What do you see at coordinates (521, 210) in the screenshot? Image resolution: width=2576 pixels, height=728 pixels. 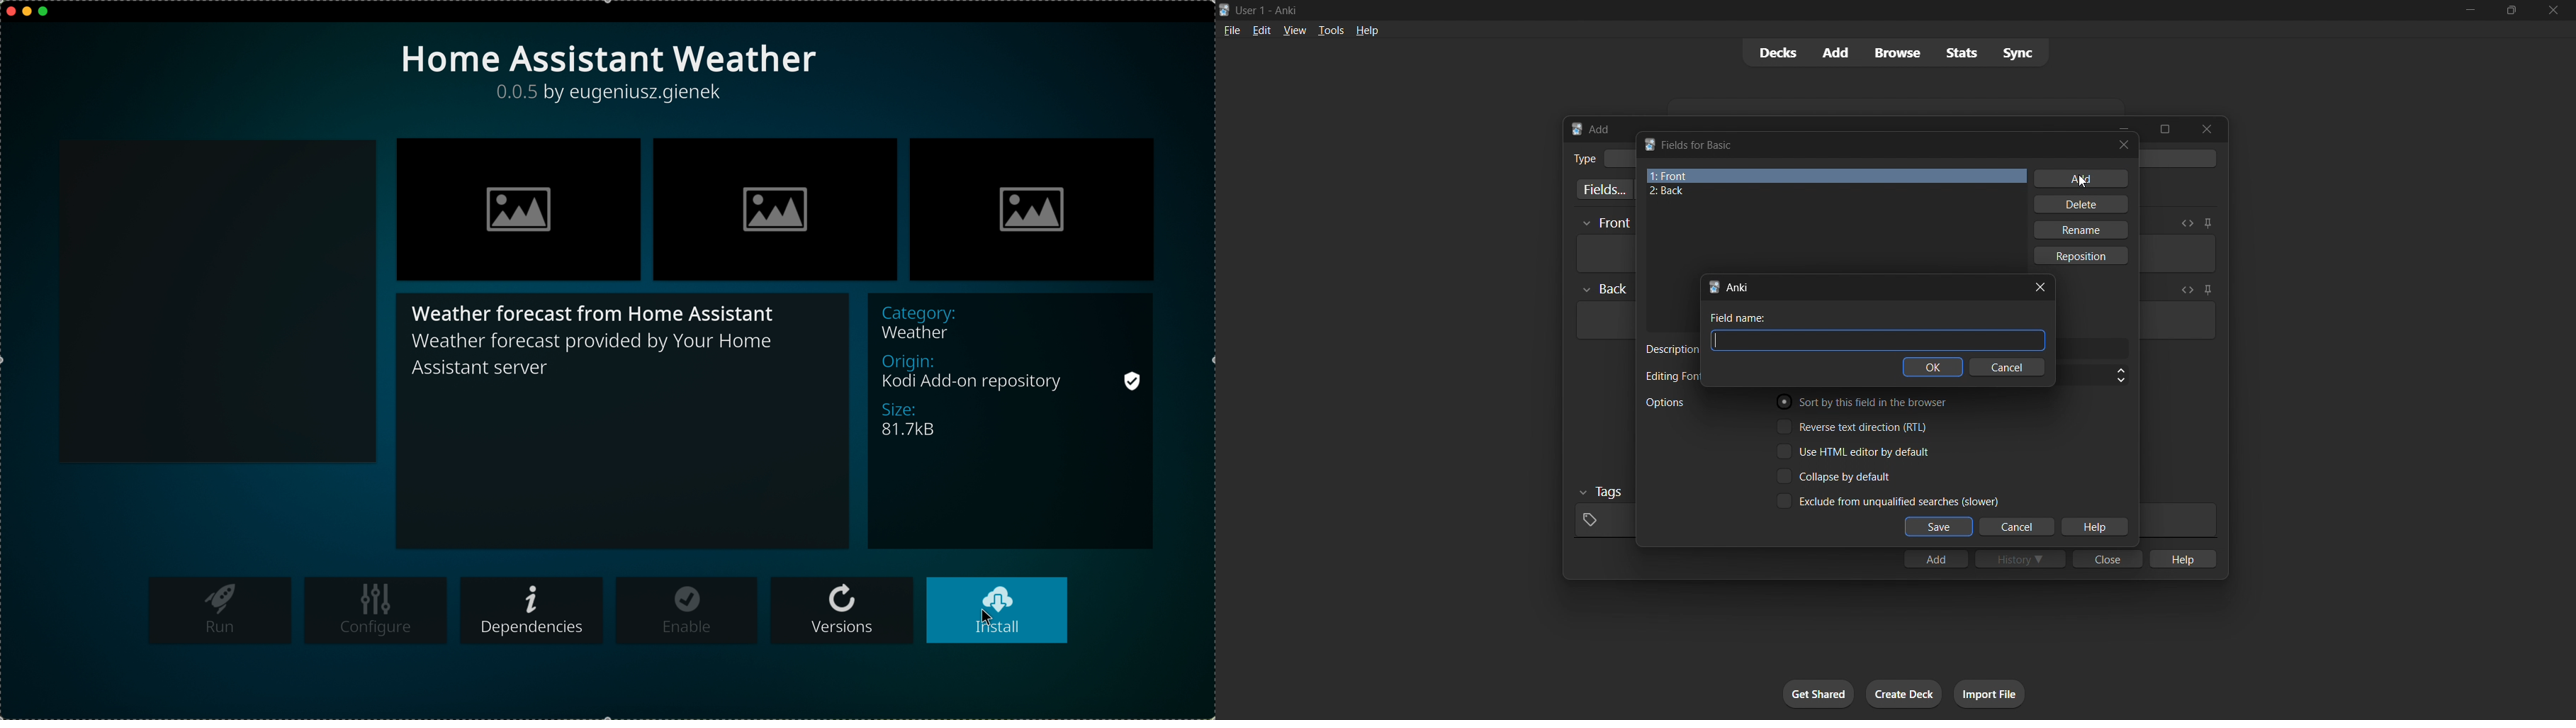 I see `image` at bounding box center [521, 210].